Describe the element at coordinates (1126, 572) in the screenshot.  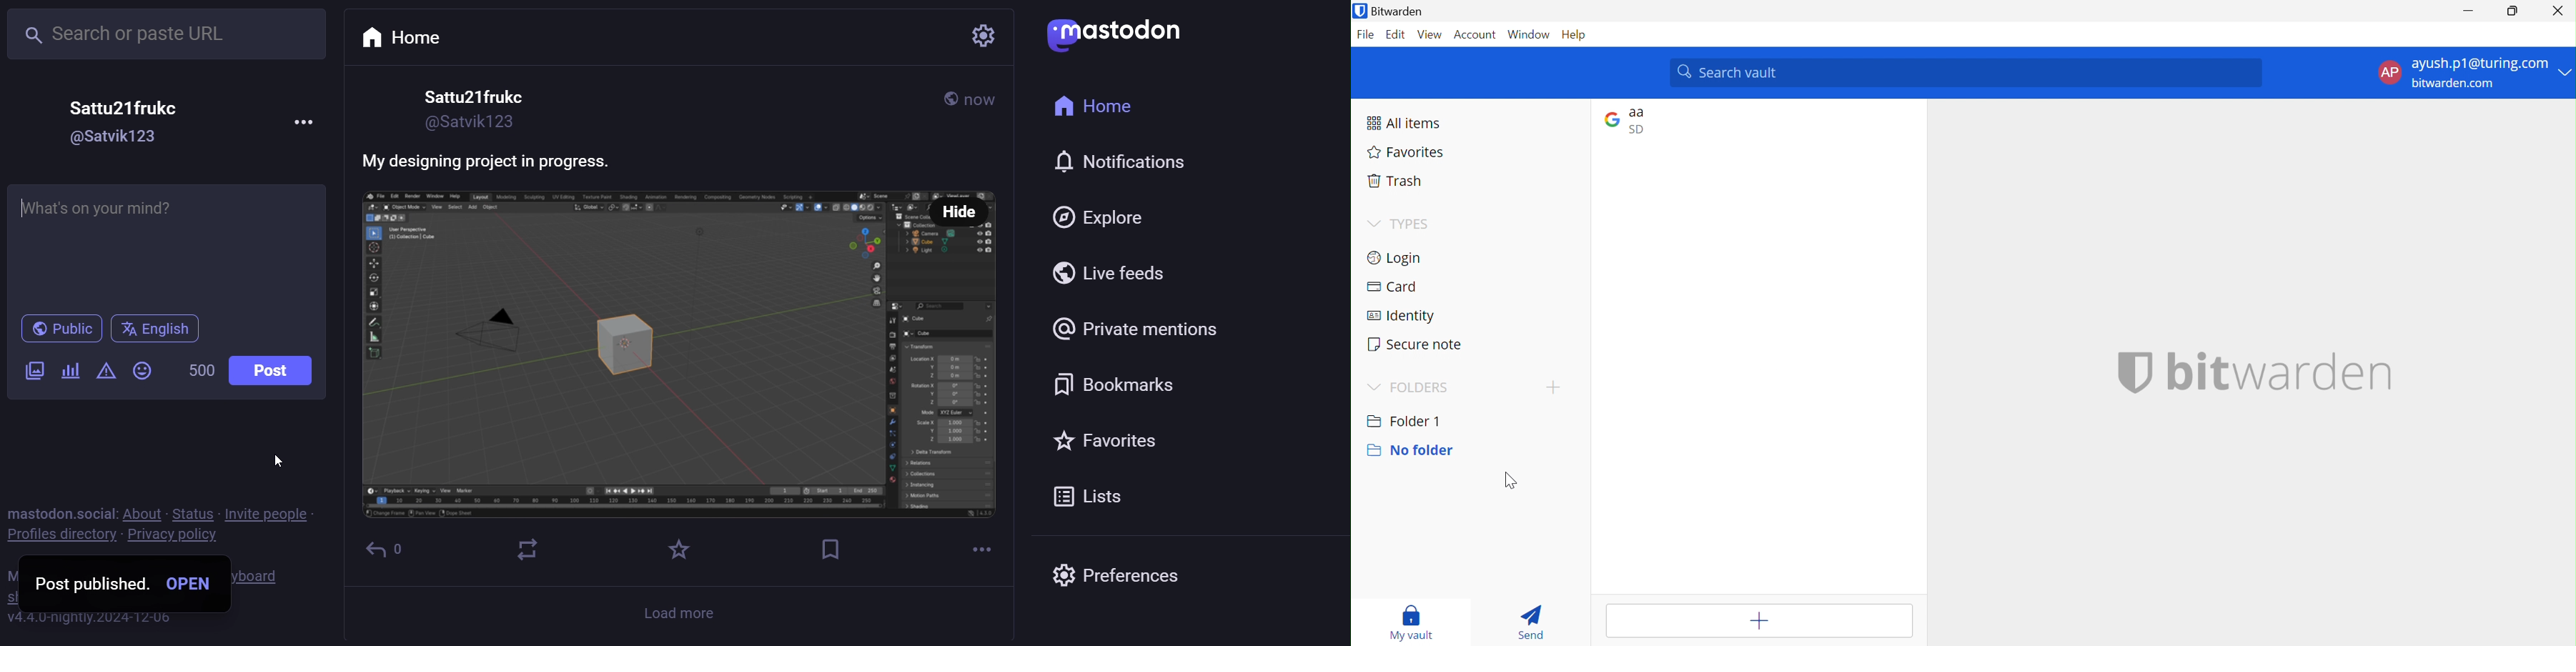
I see `preferences` at that location.